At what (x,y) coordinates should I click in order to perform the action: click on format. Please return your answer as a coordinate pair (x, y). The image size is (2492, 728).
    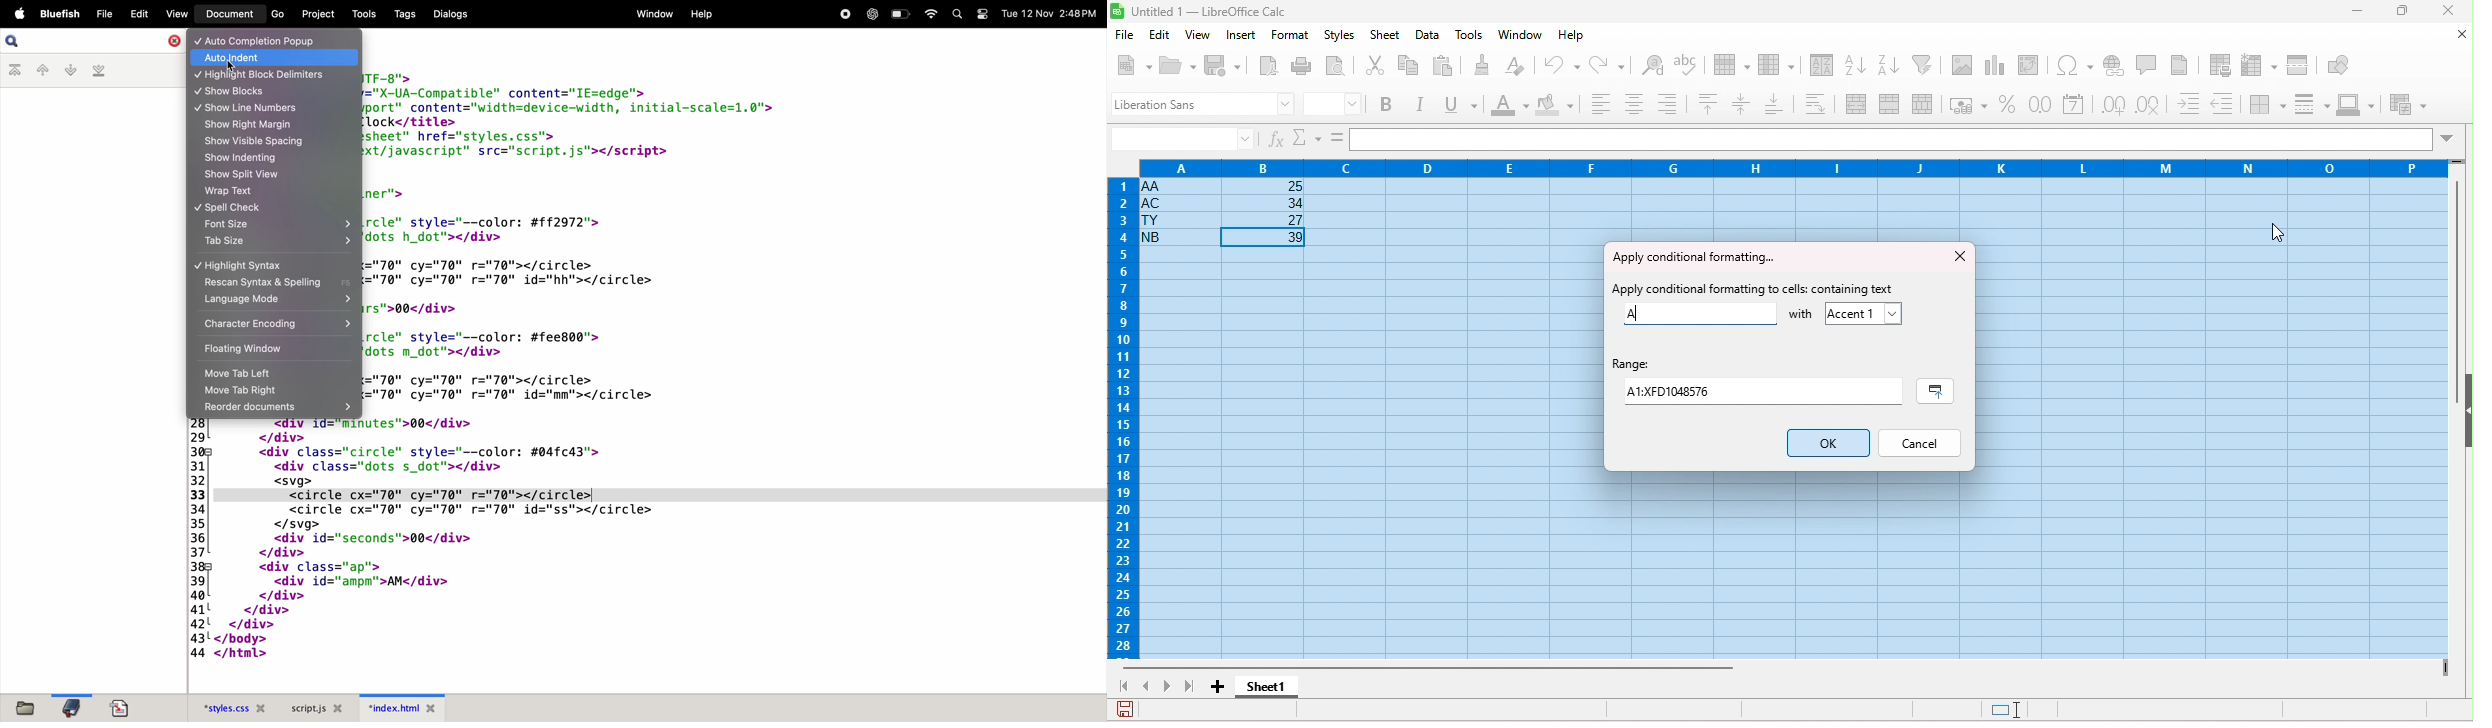
    Looking at the image, I should click on (1291, 36).